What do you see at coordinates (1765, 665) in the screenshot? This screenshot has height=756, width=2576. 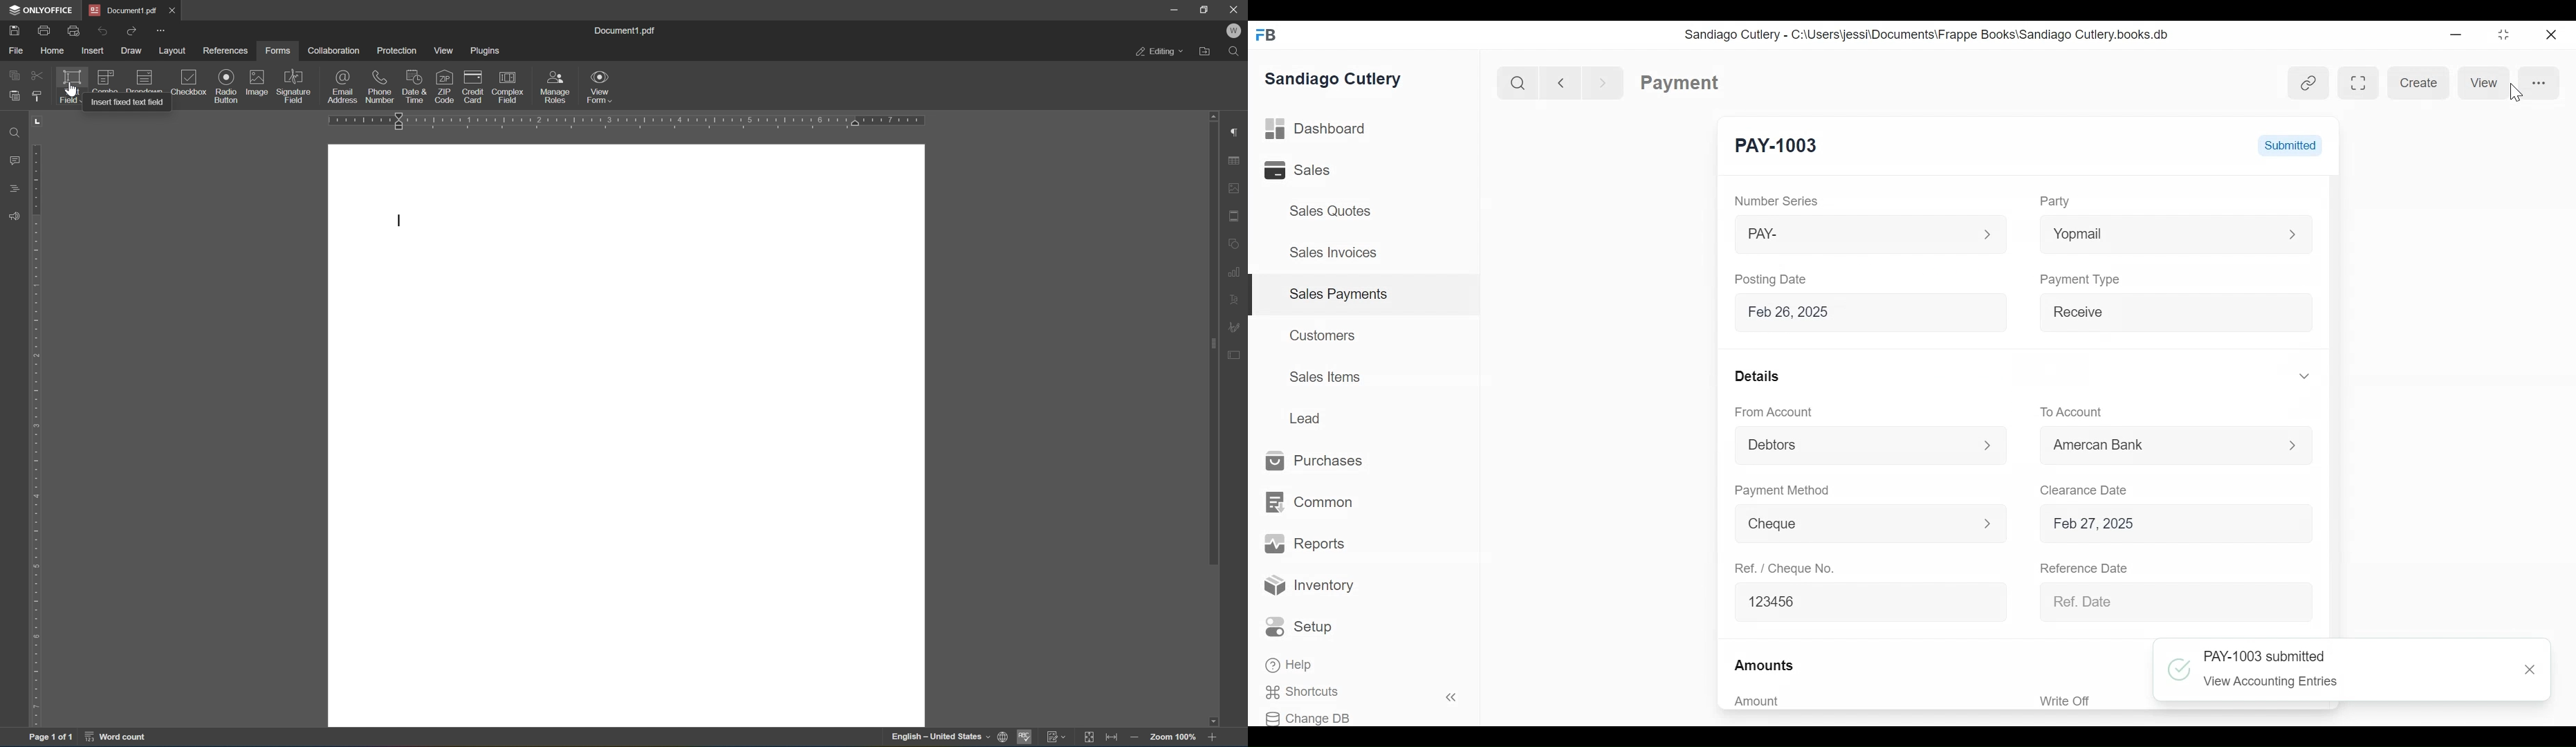 I see `Amounts` at bounding box center [1765, 665].